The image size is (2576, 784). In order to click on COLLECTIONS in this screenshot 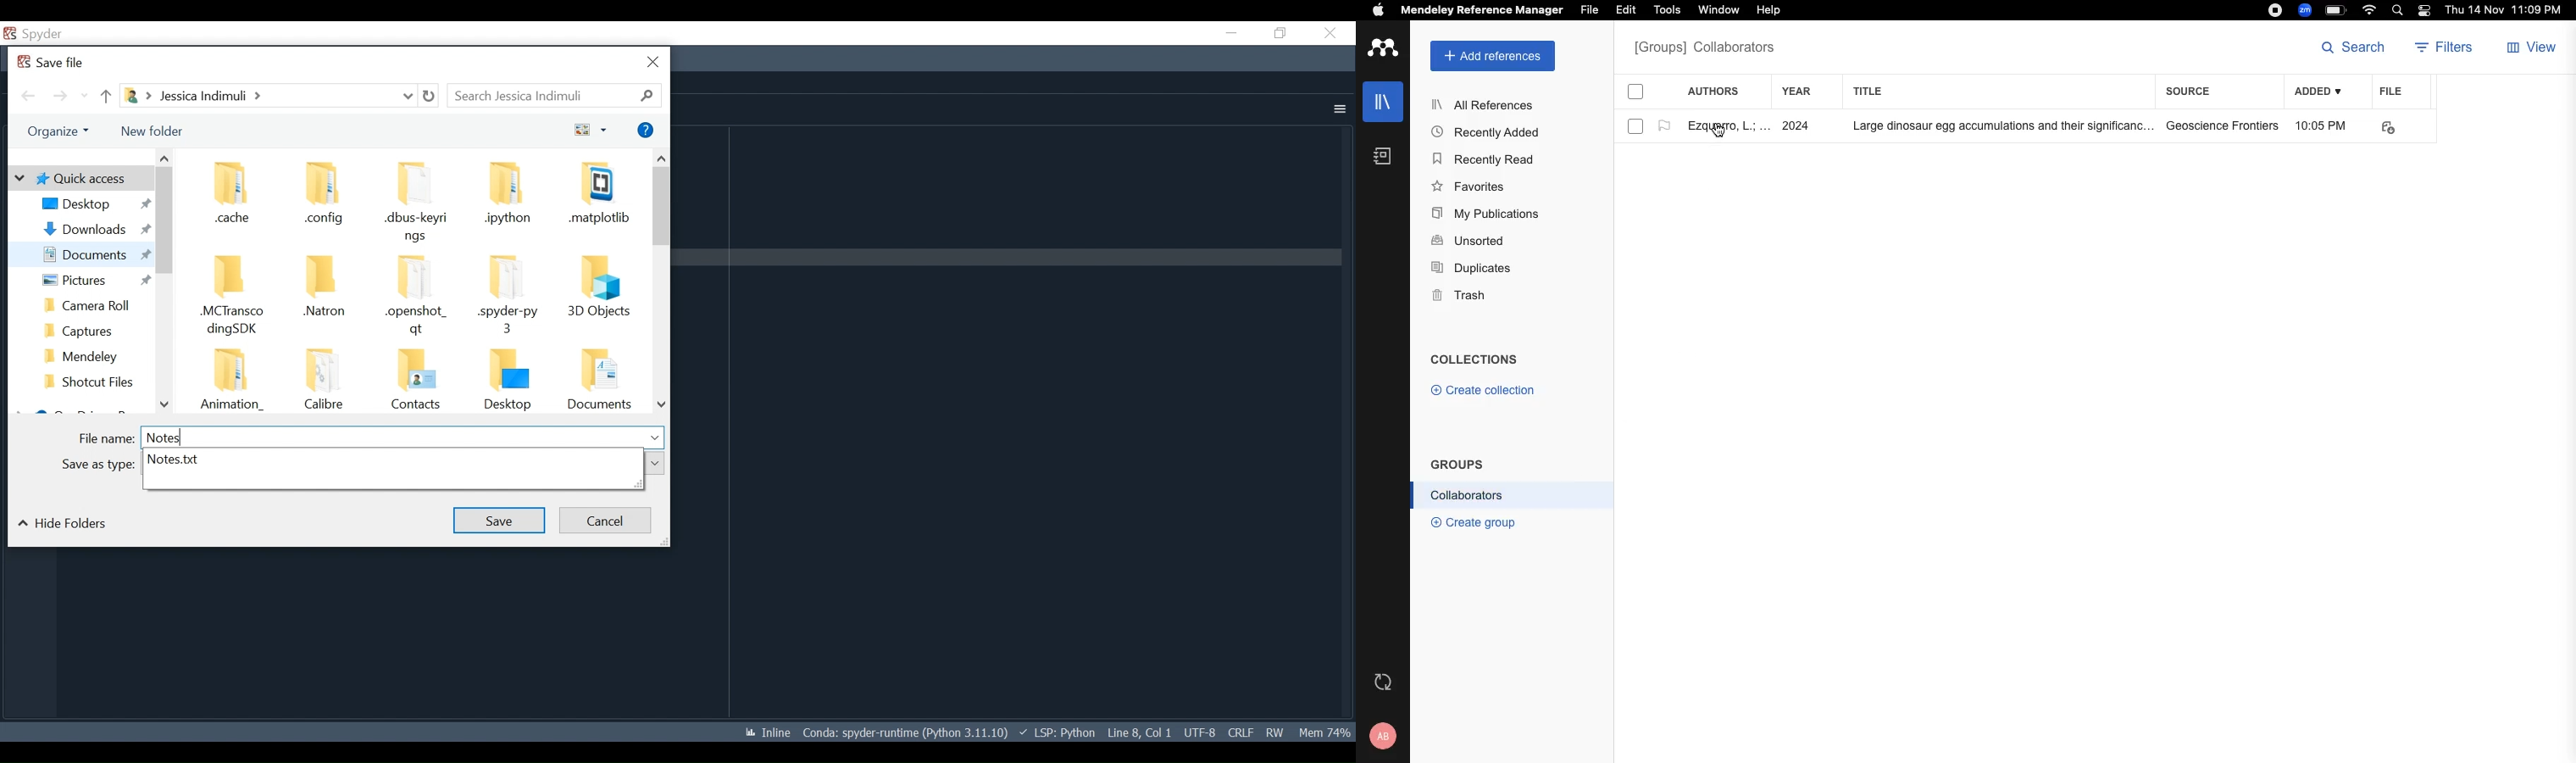, I will do `click(1474, 361)`.